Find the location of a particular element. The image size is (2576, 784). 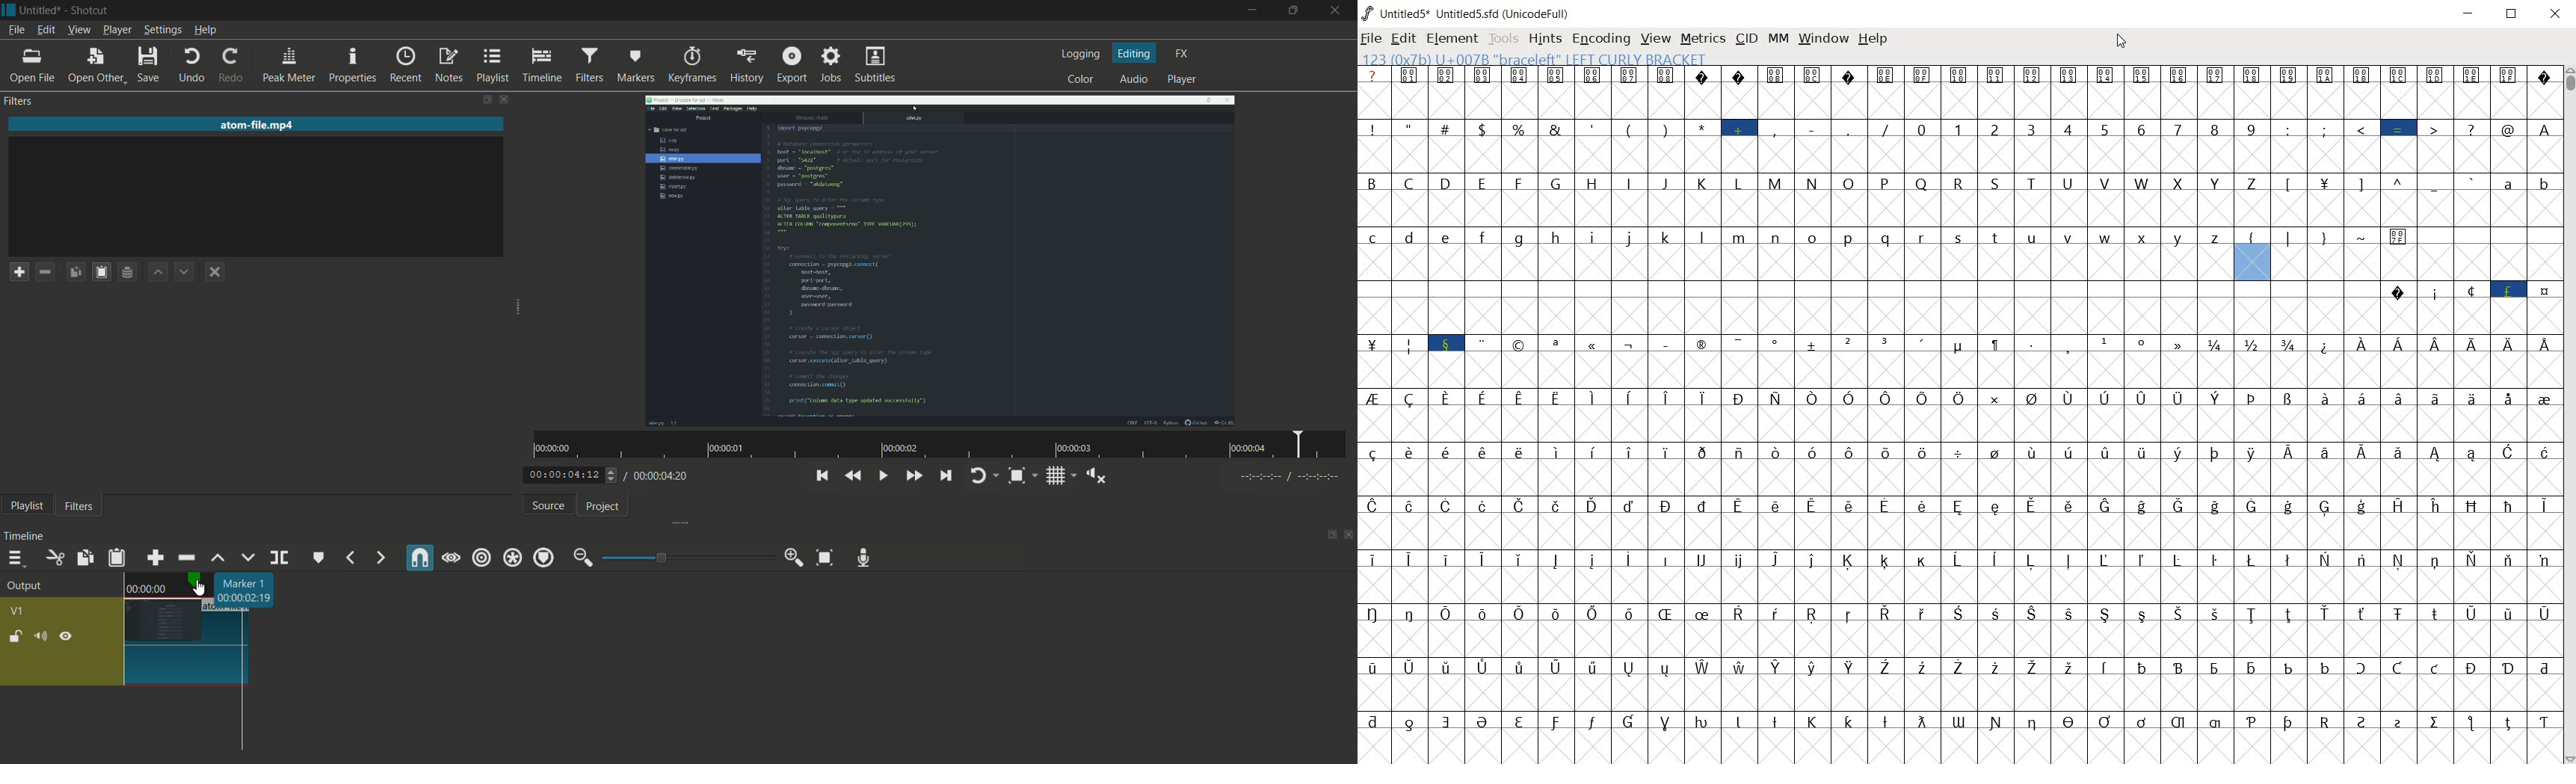

skip to the previous point is located at coordinates (825, 476).